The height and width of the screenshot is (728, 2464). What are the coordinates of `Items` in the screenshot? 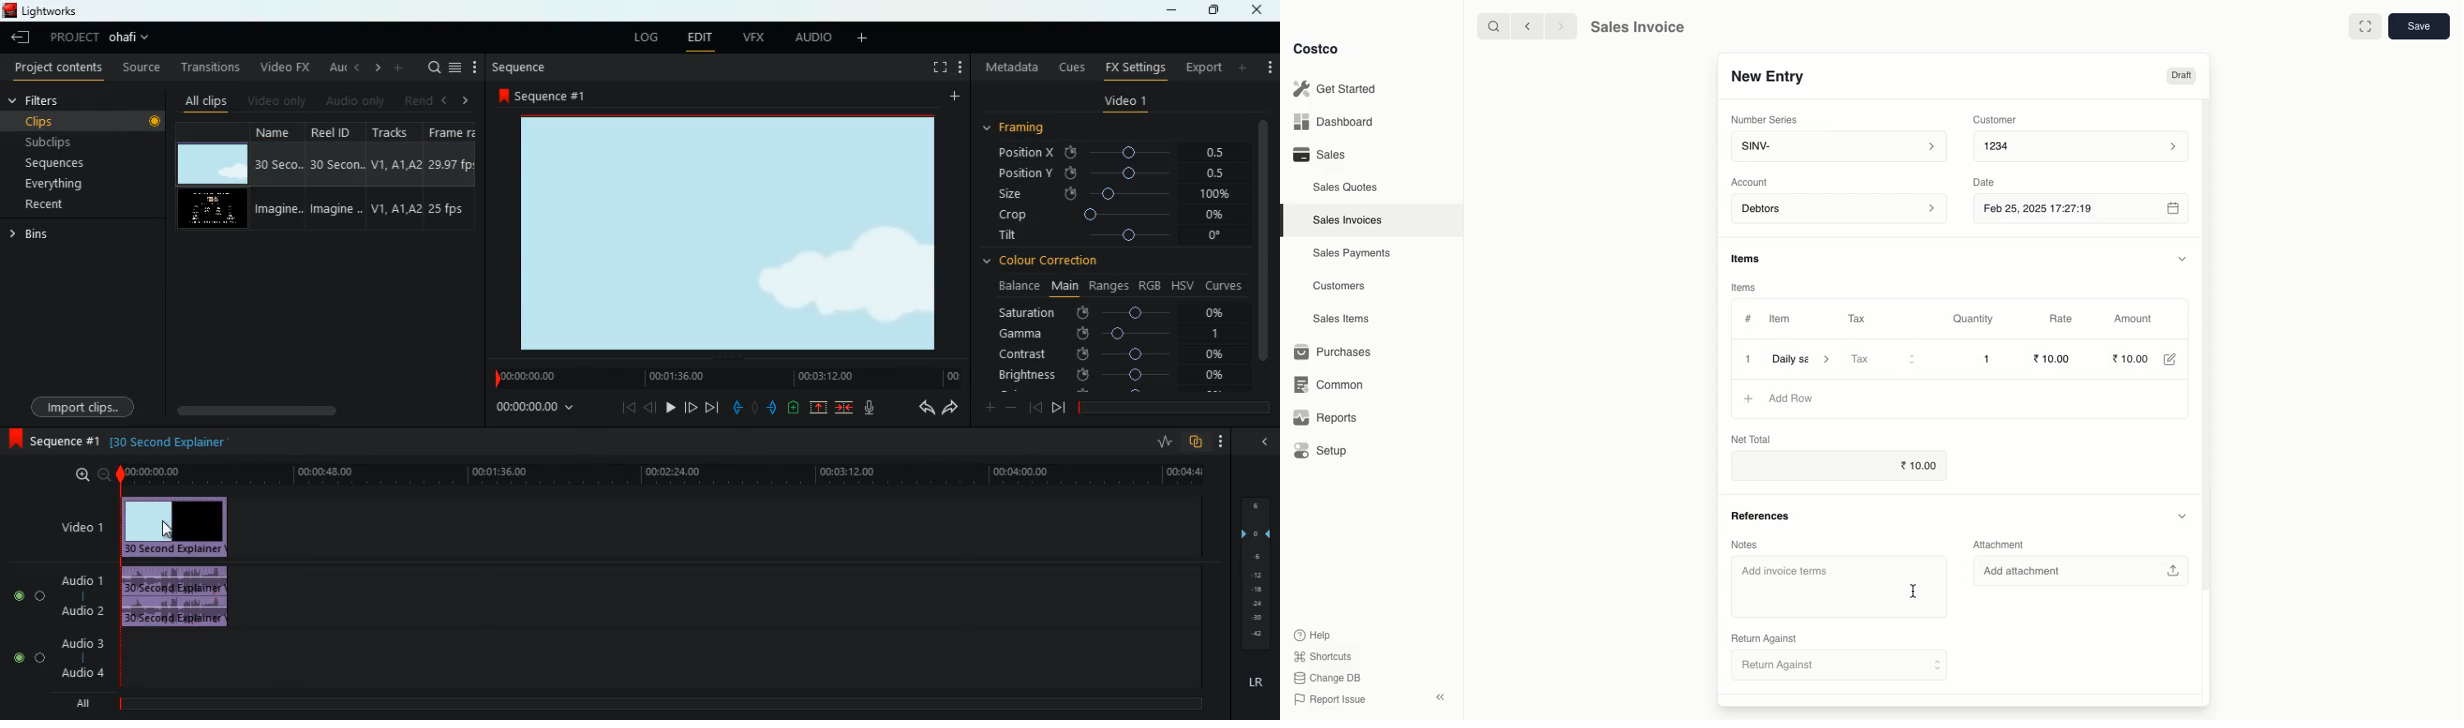 It's located at (1744, 285).